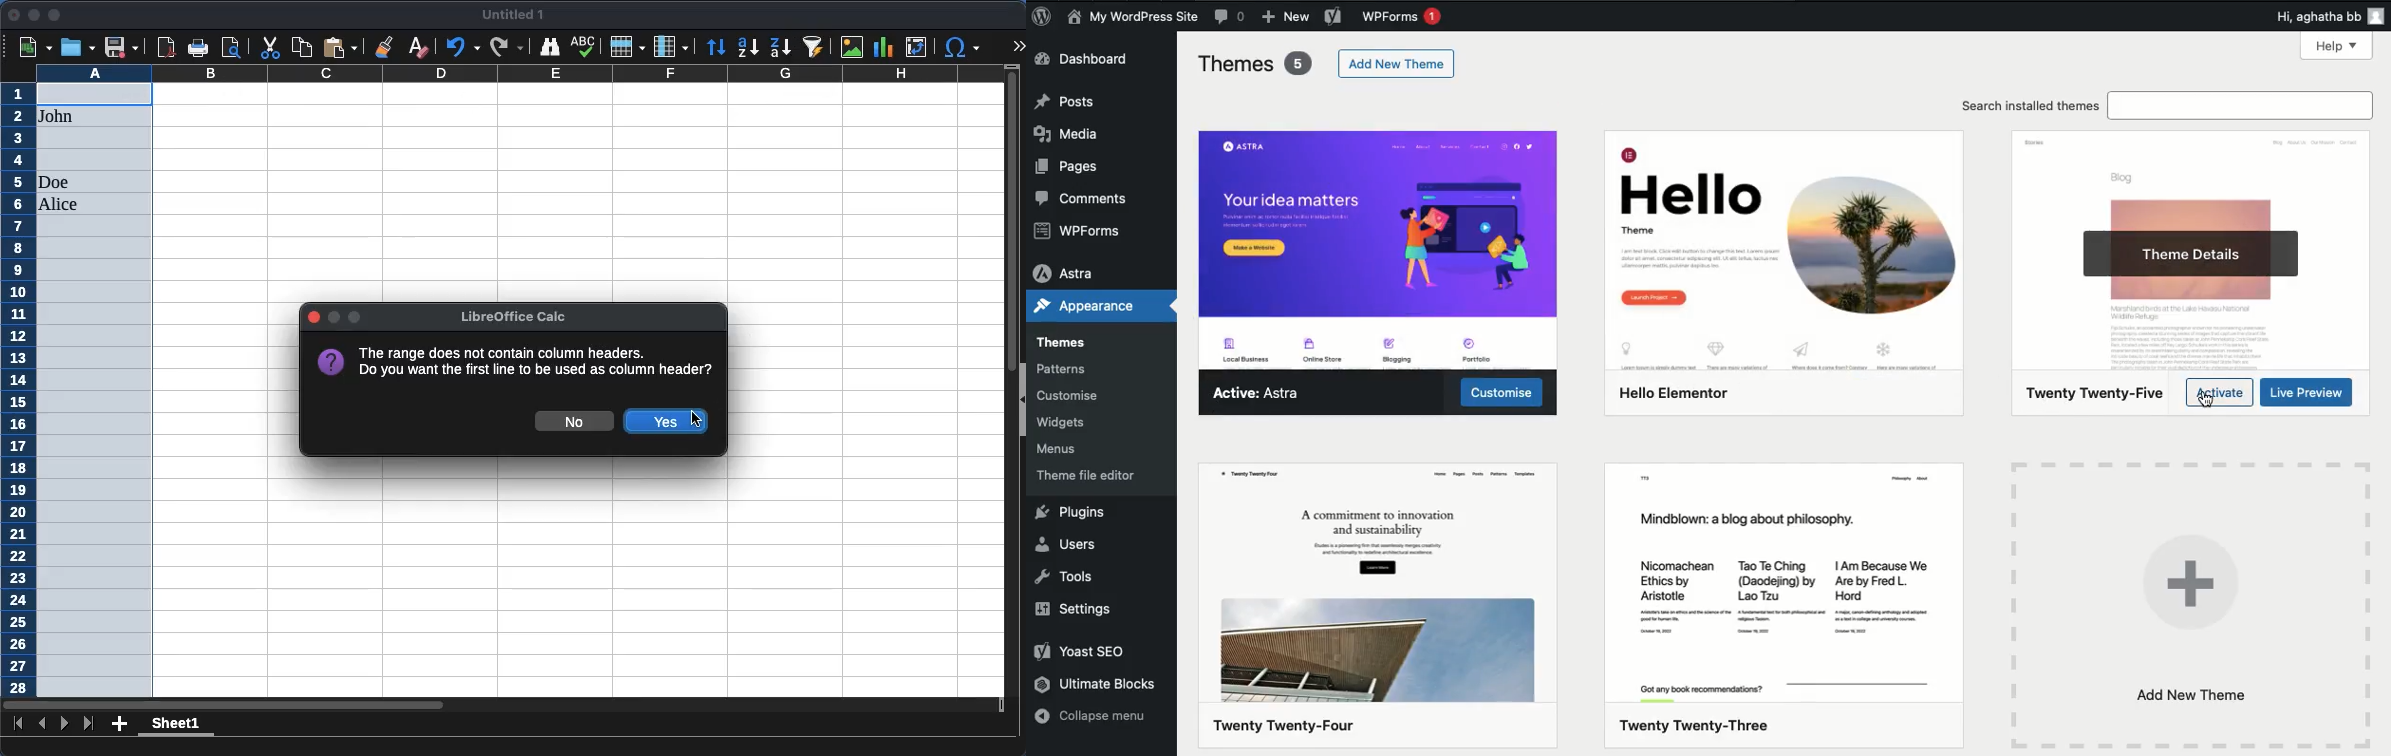 The width and height of the screenshot is (2408, 756). I want to click on Yoast, so click(1330, 17).